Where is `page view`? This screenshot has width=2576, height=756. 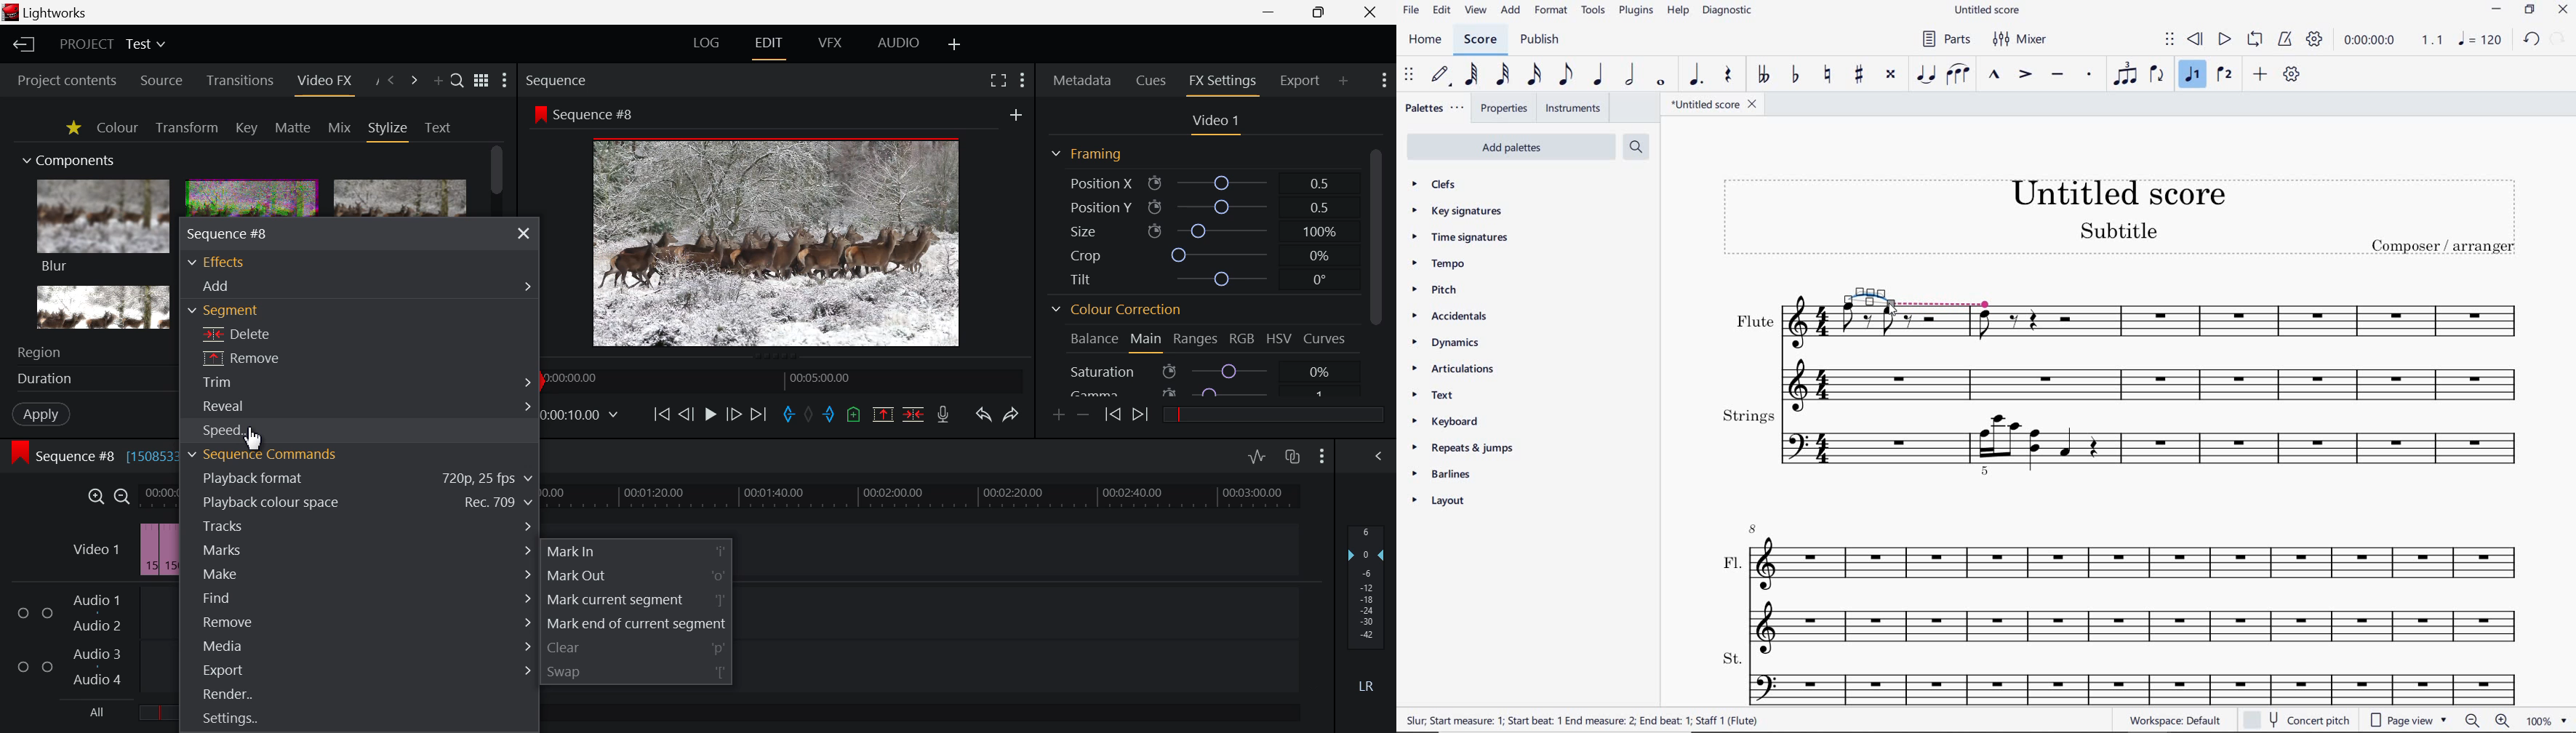
page view is located at coordinates (2408, 720).